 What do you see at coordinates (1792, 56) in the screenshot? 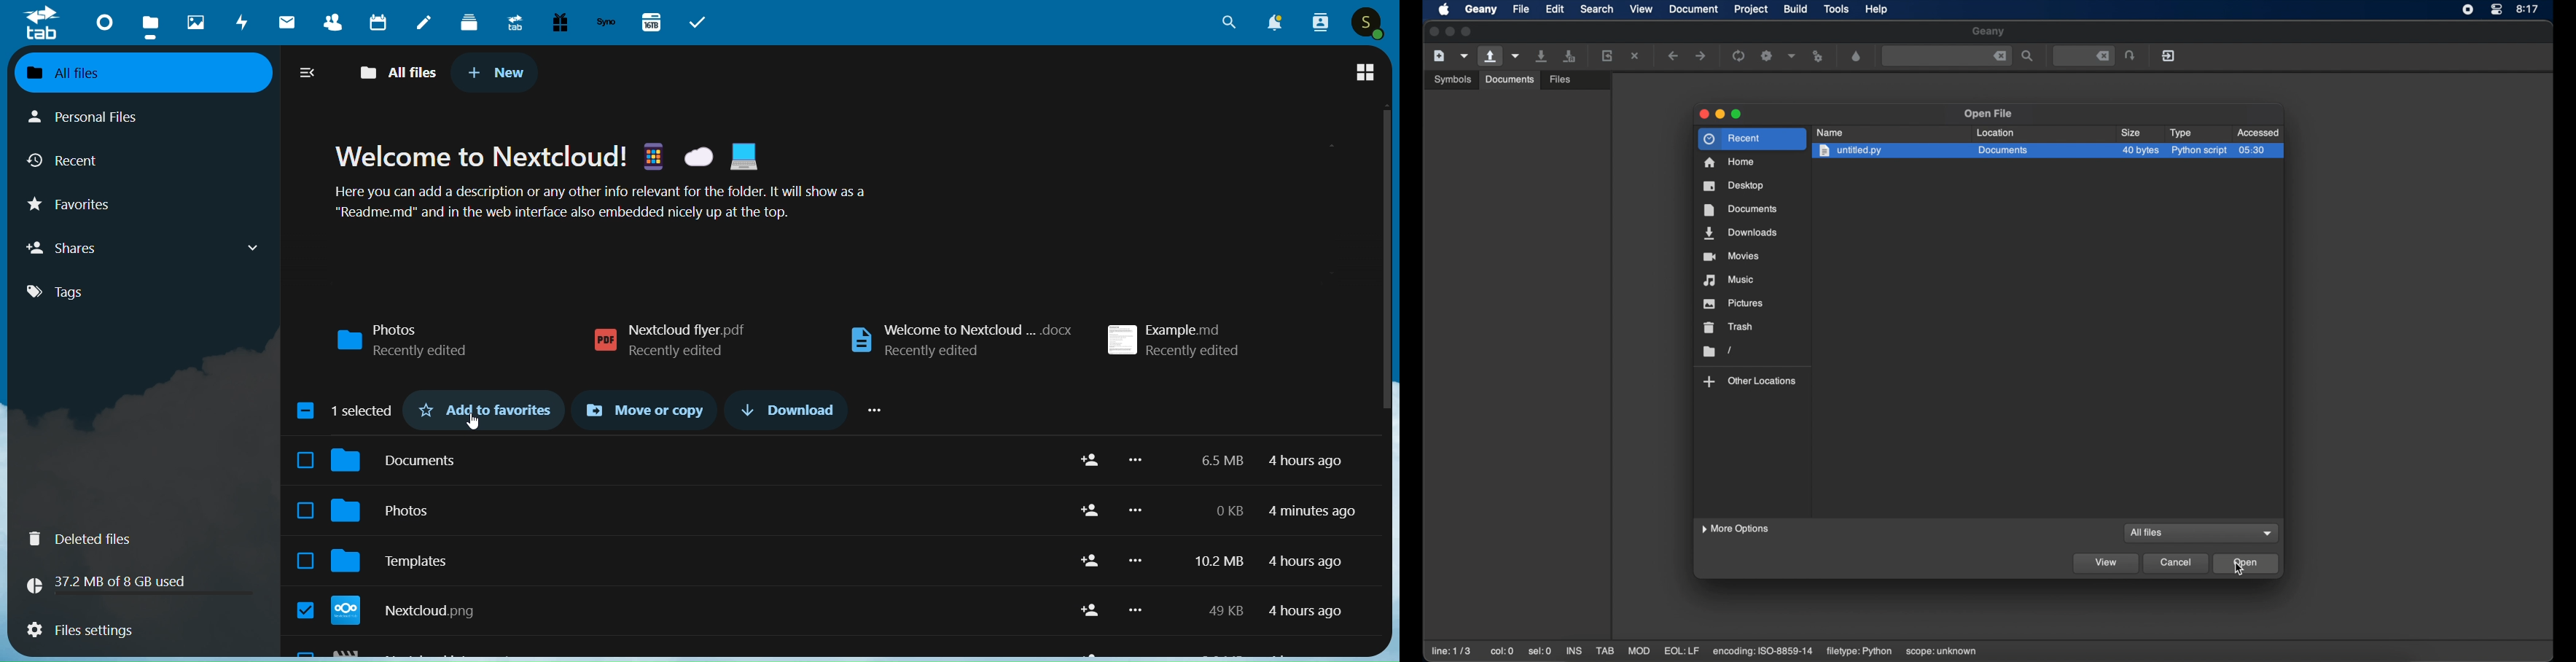
I see `choose more build actions` at bounding box center [1792, 56].